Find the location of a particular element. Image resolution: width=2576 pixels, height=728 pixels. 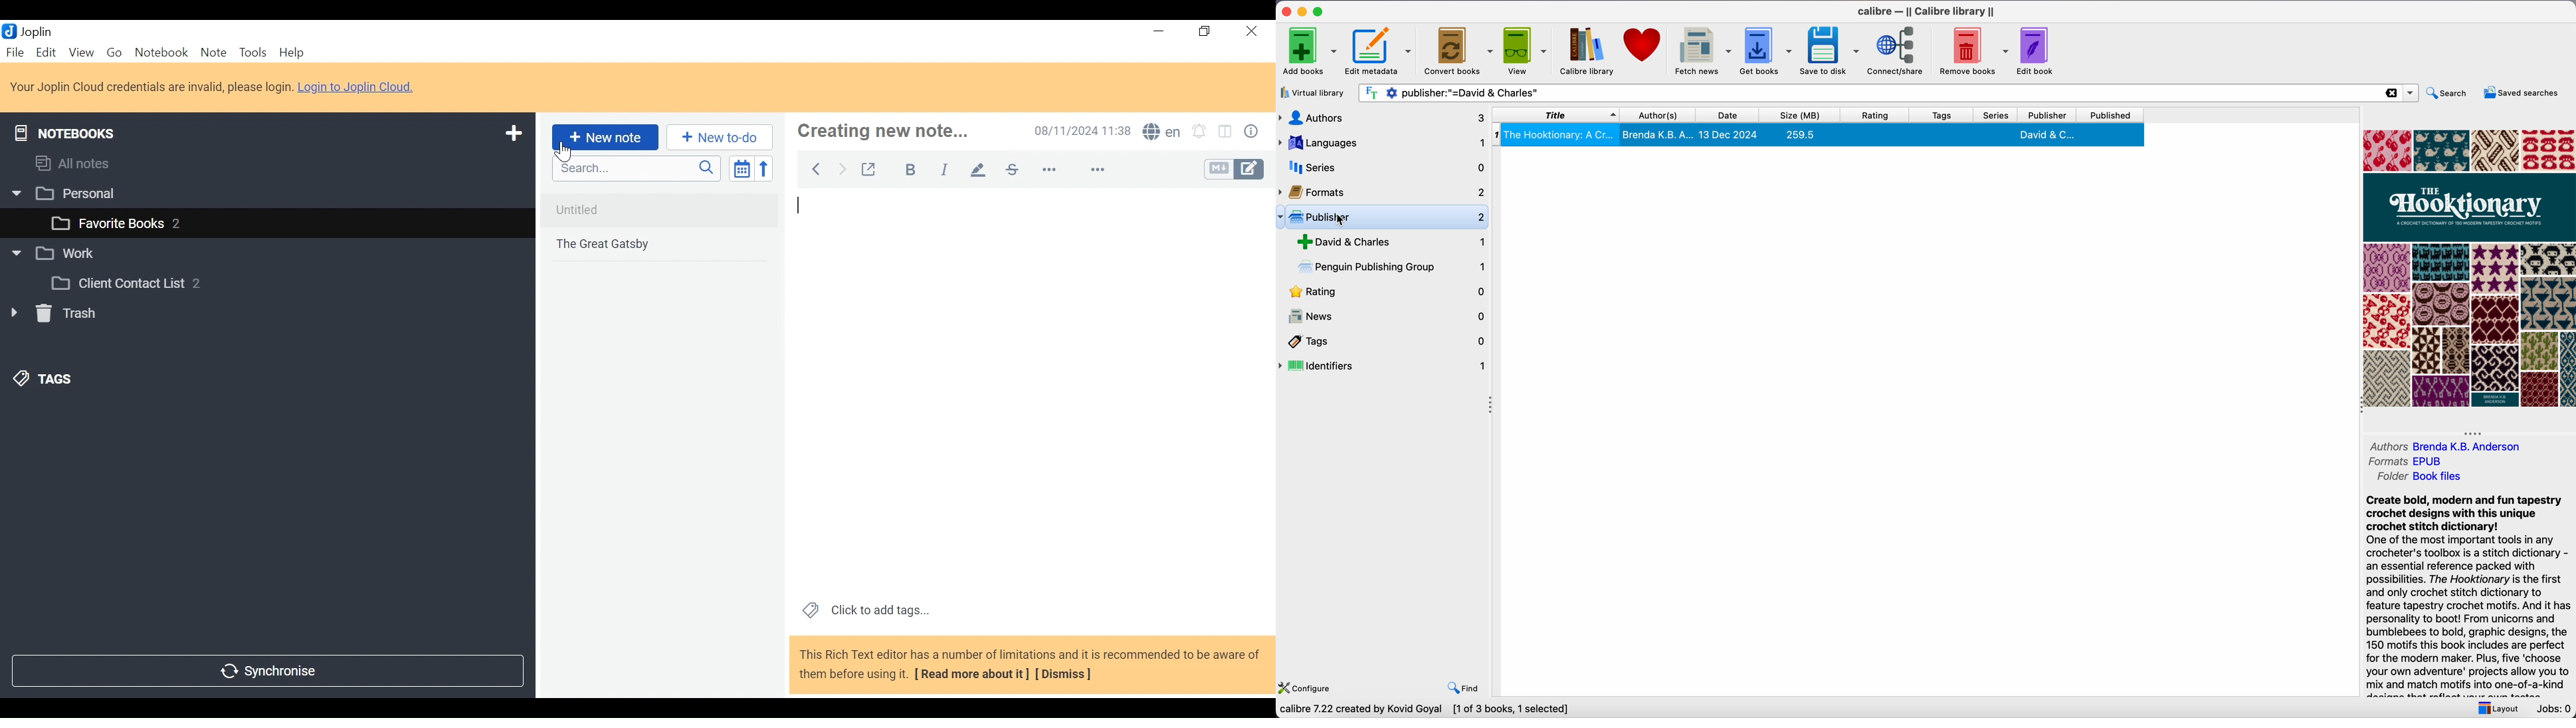

 is located at coordinates (293, 52).